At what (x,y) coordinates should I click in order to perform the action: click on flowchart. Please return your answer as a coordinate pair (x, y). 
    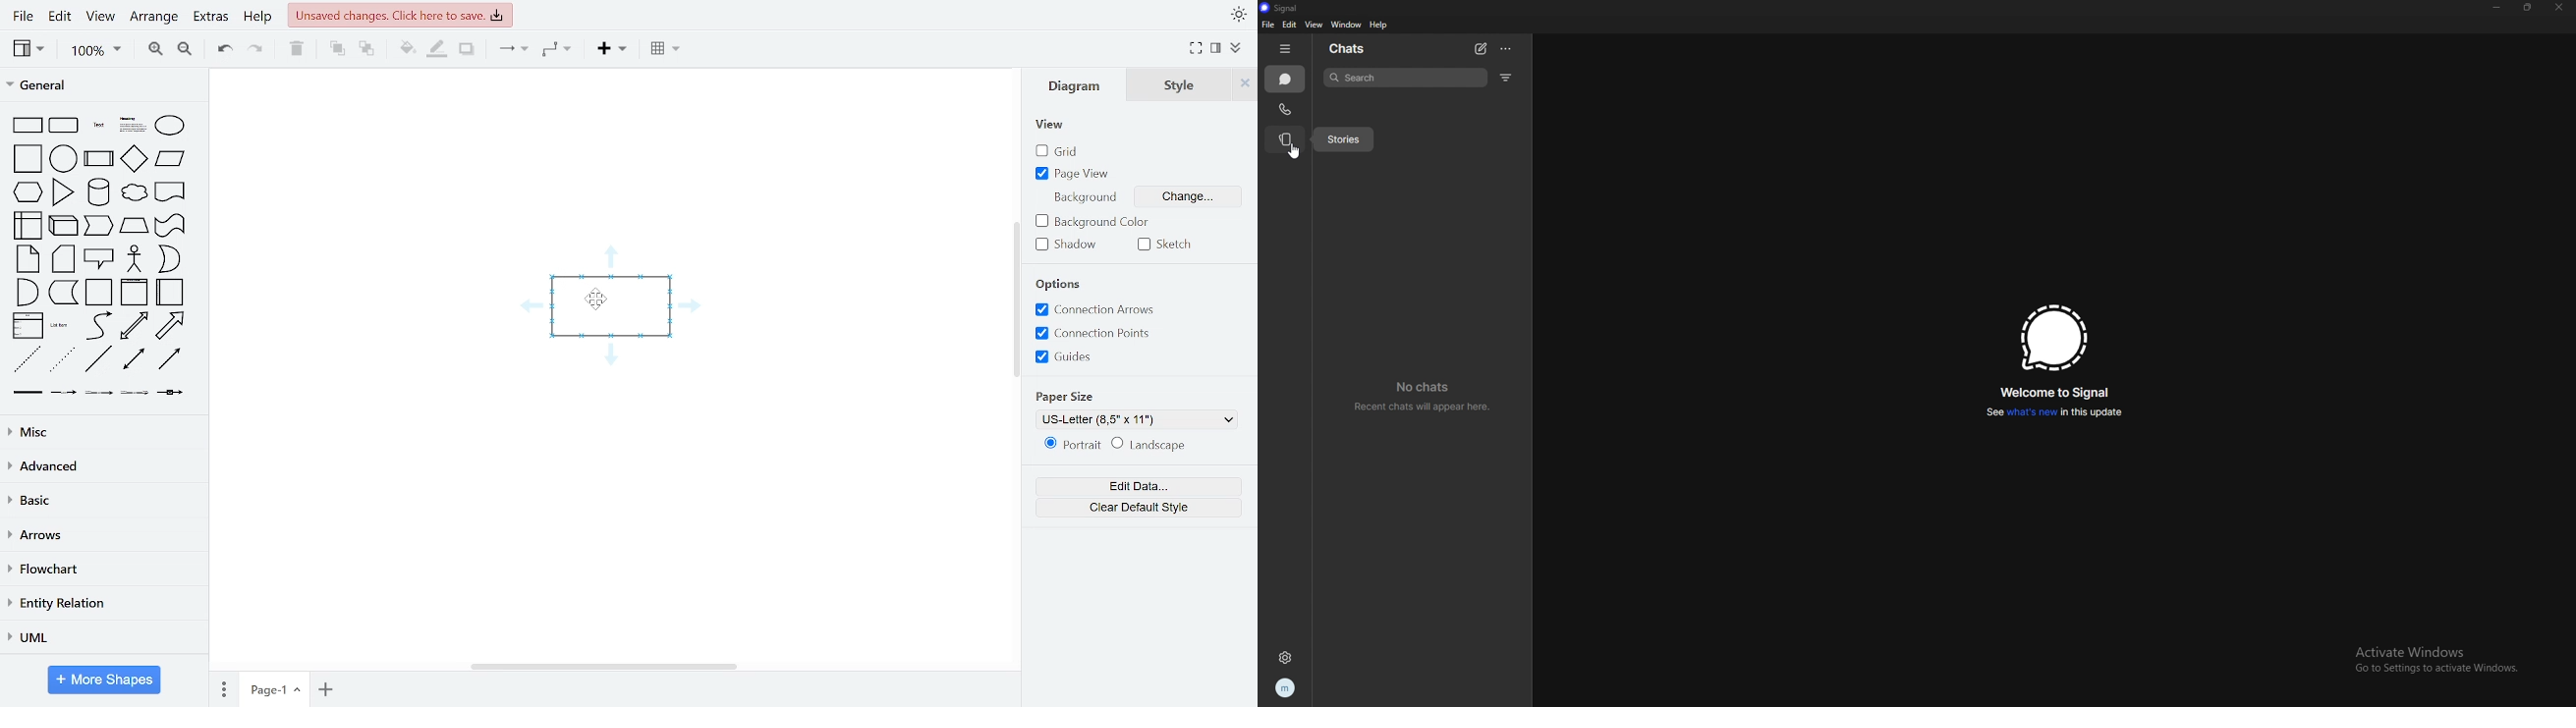
    Looking at the image, I should click on (101, 571).